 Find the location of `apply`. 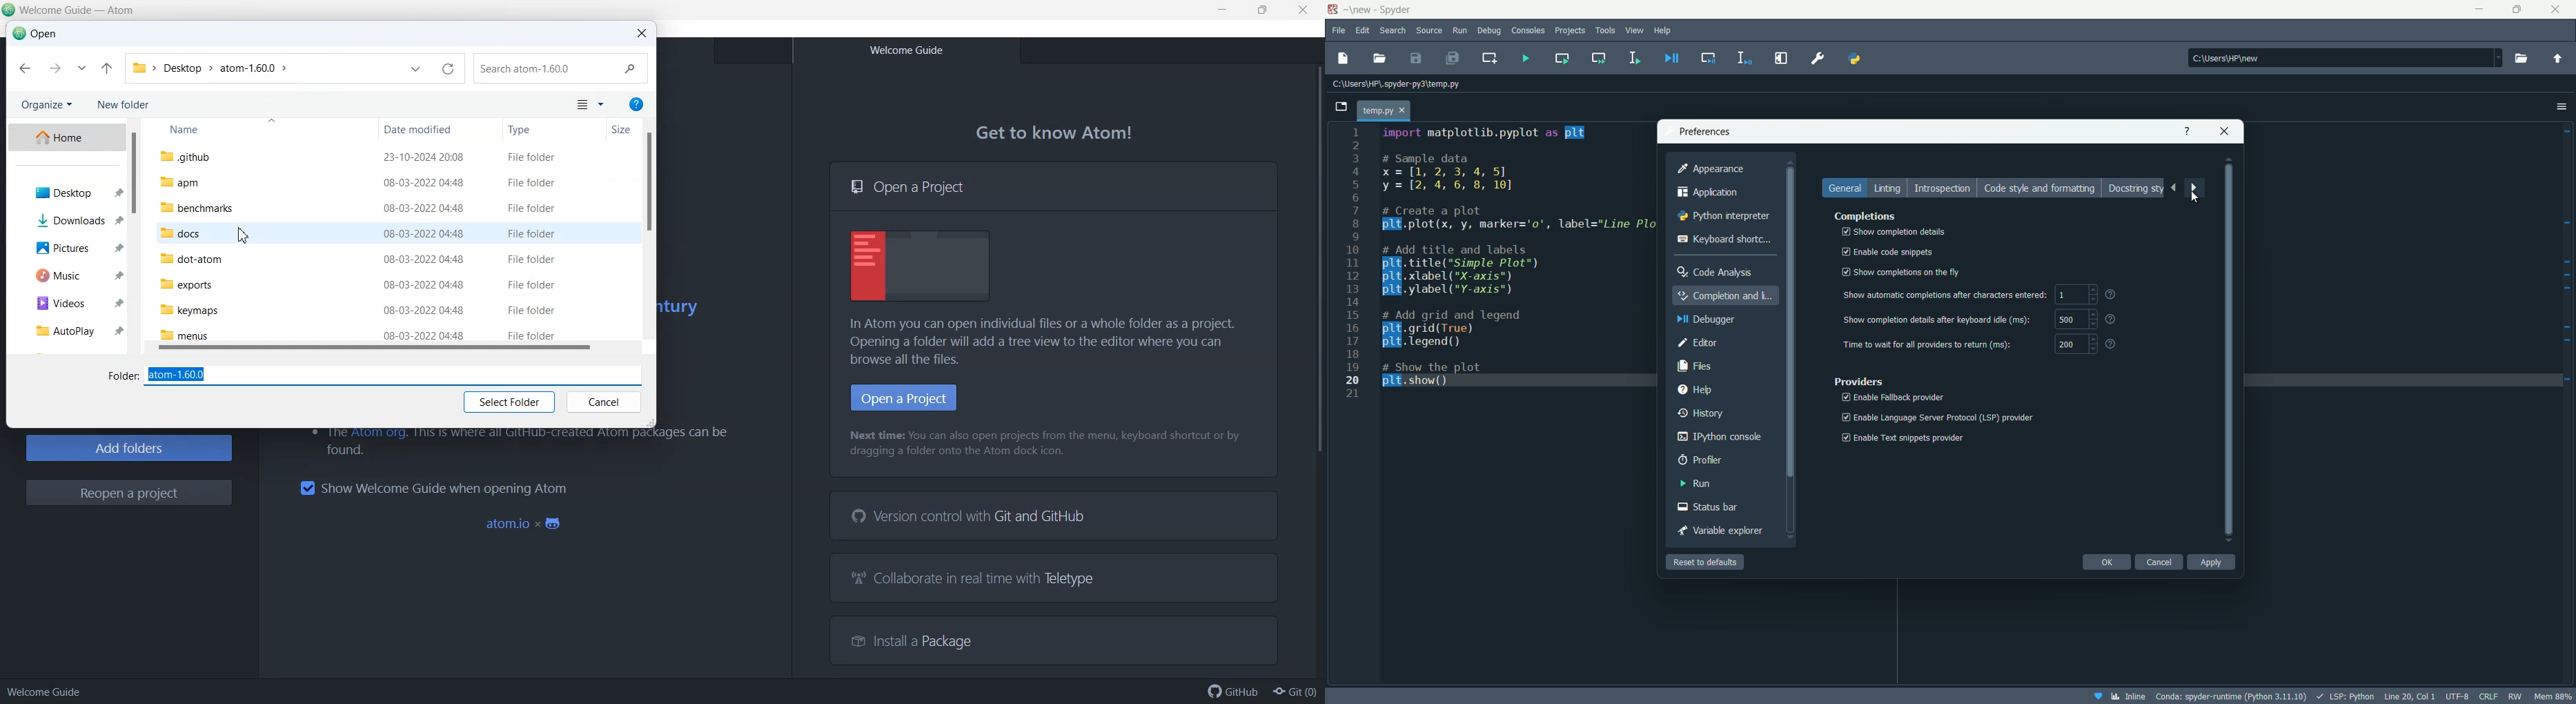

apply is located at coordinates (2211, 563).